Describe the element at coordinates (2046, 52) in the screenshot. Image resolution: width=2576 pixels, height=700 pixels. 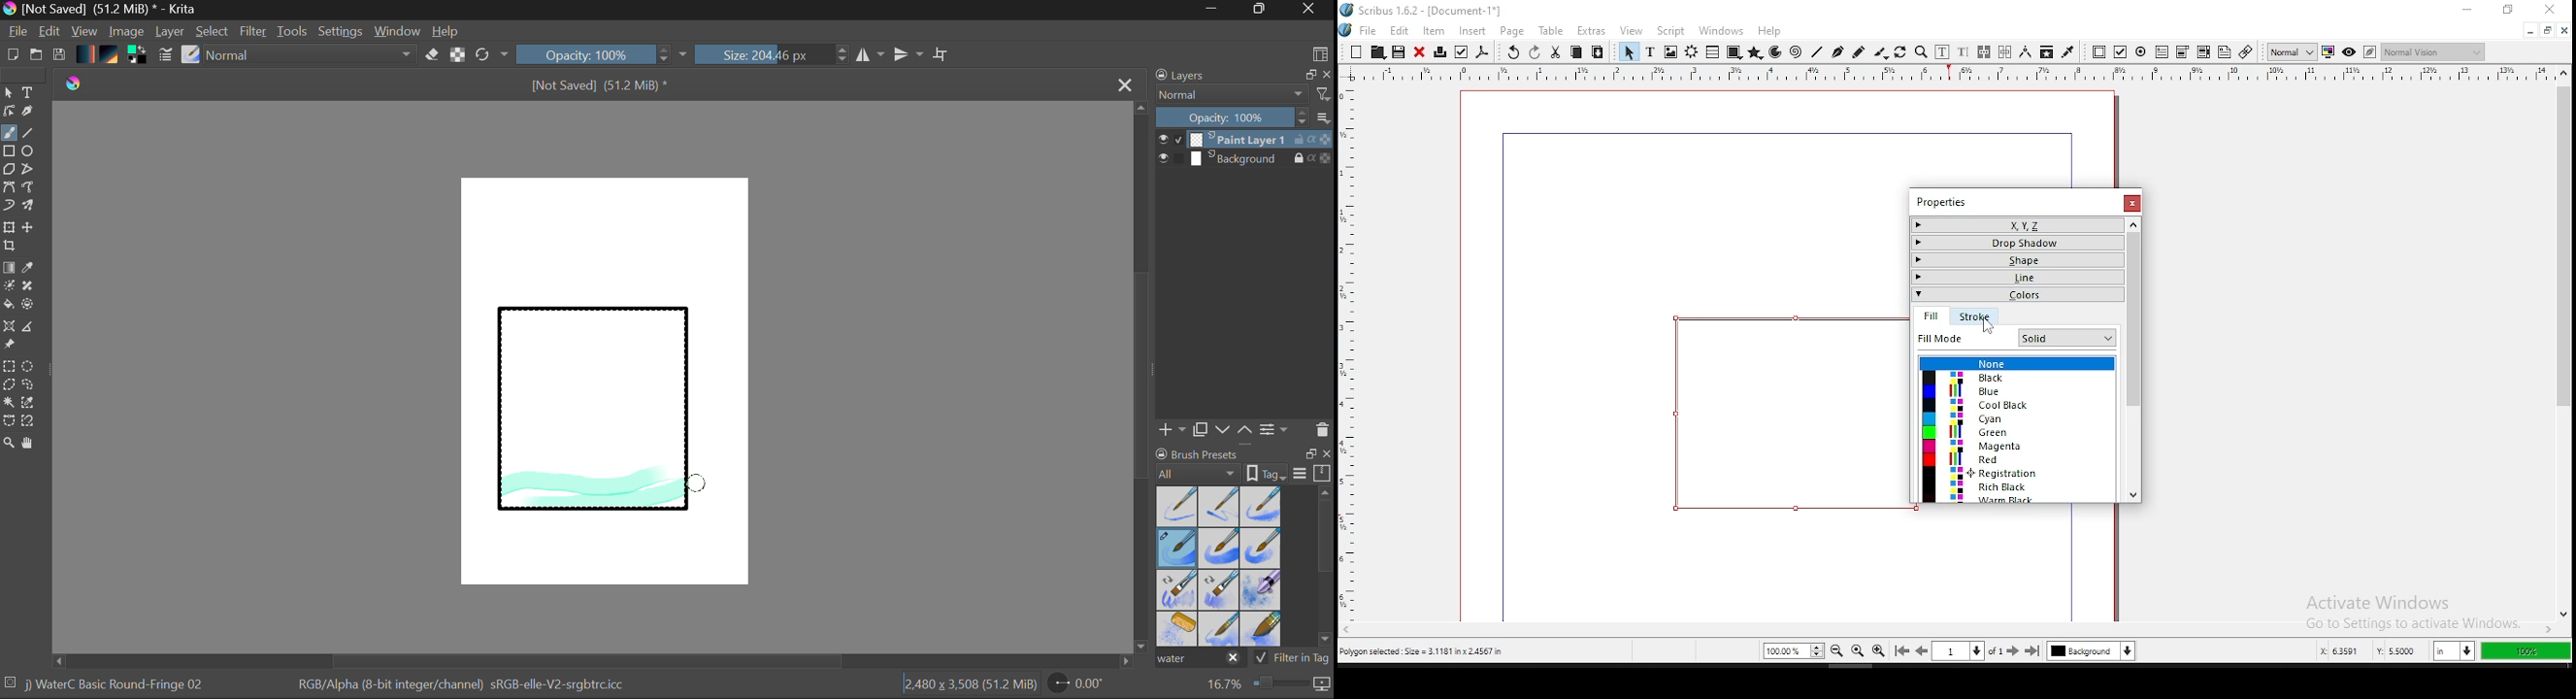
I see `copy item properties` at that location.